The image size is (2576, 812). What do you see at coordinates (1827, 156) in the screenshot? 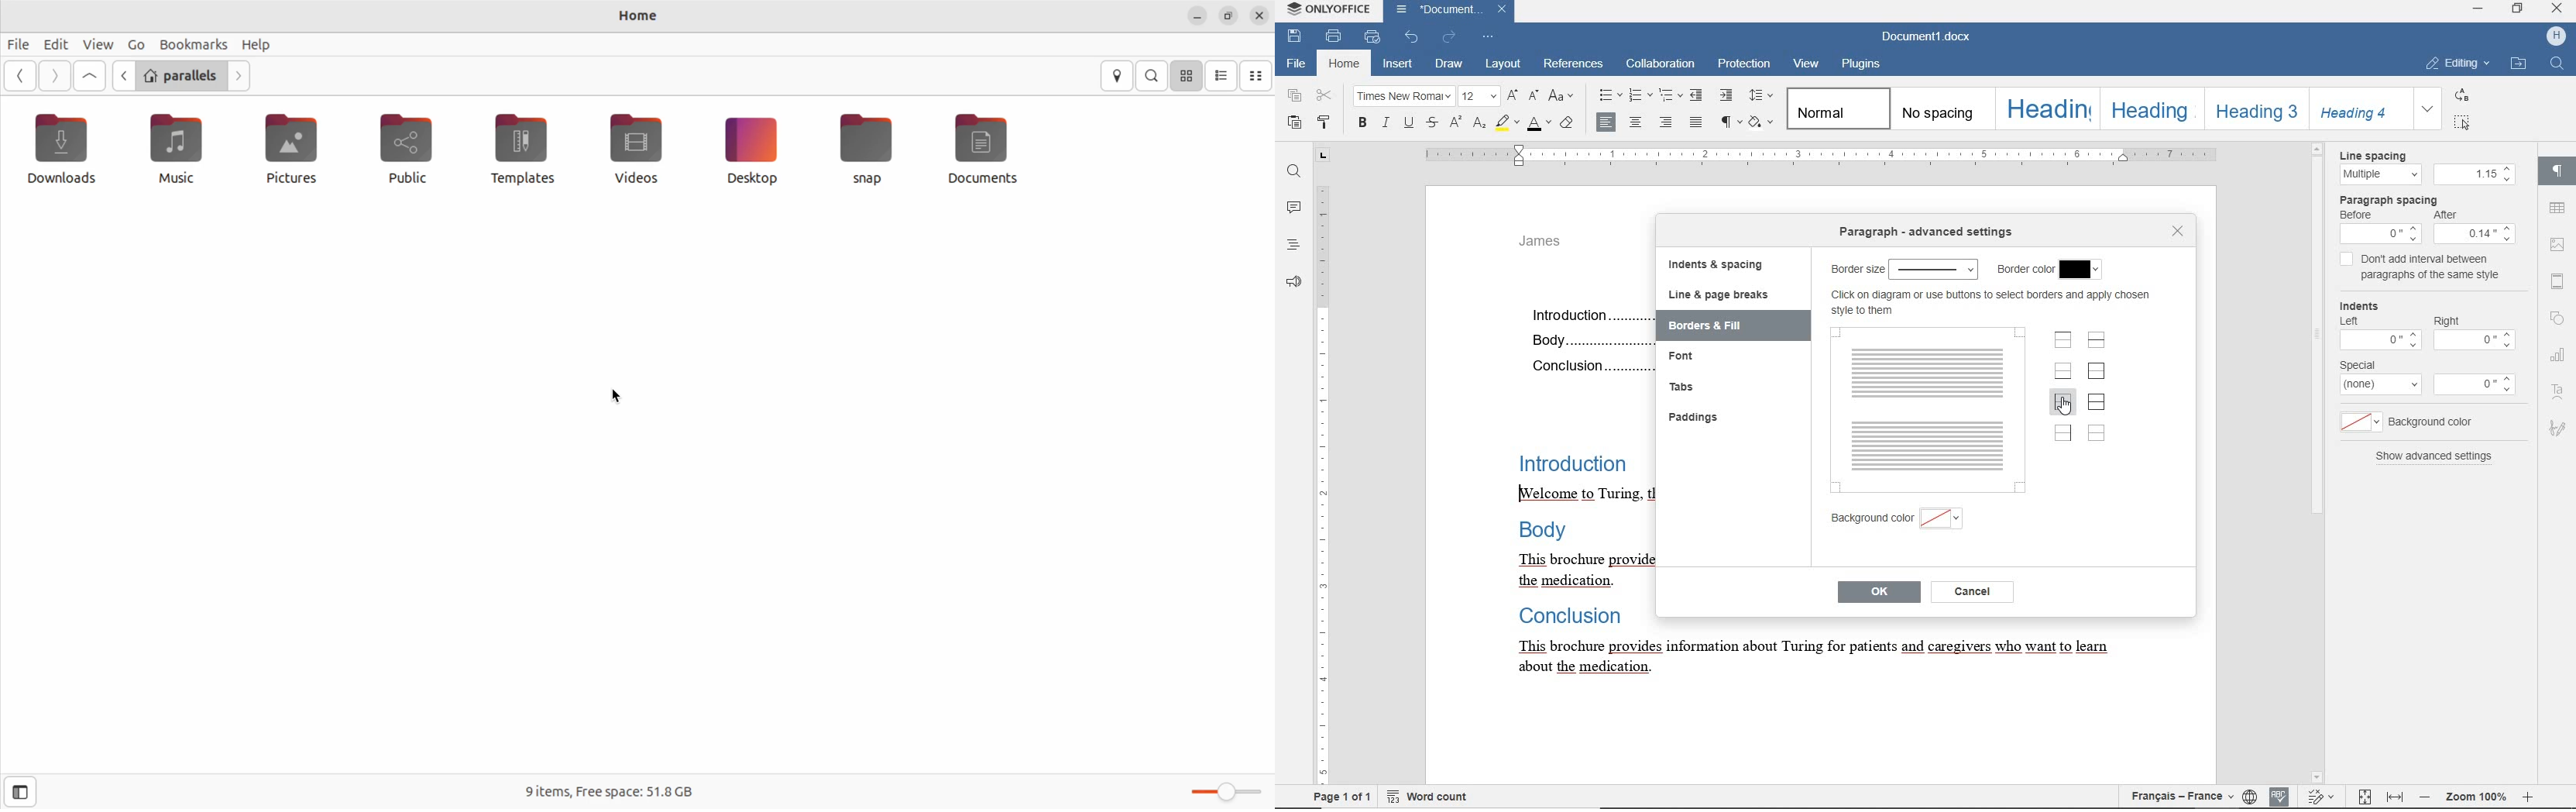
I see `ruler` at bounding box center [1827, 156].